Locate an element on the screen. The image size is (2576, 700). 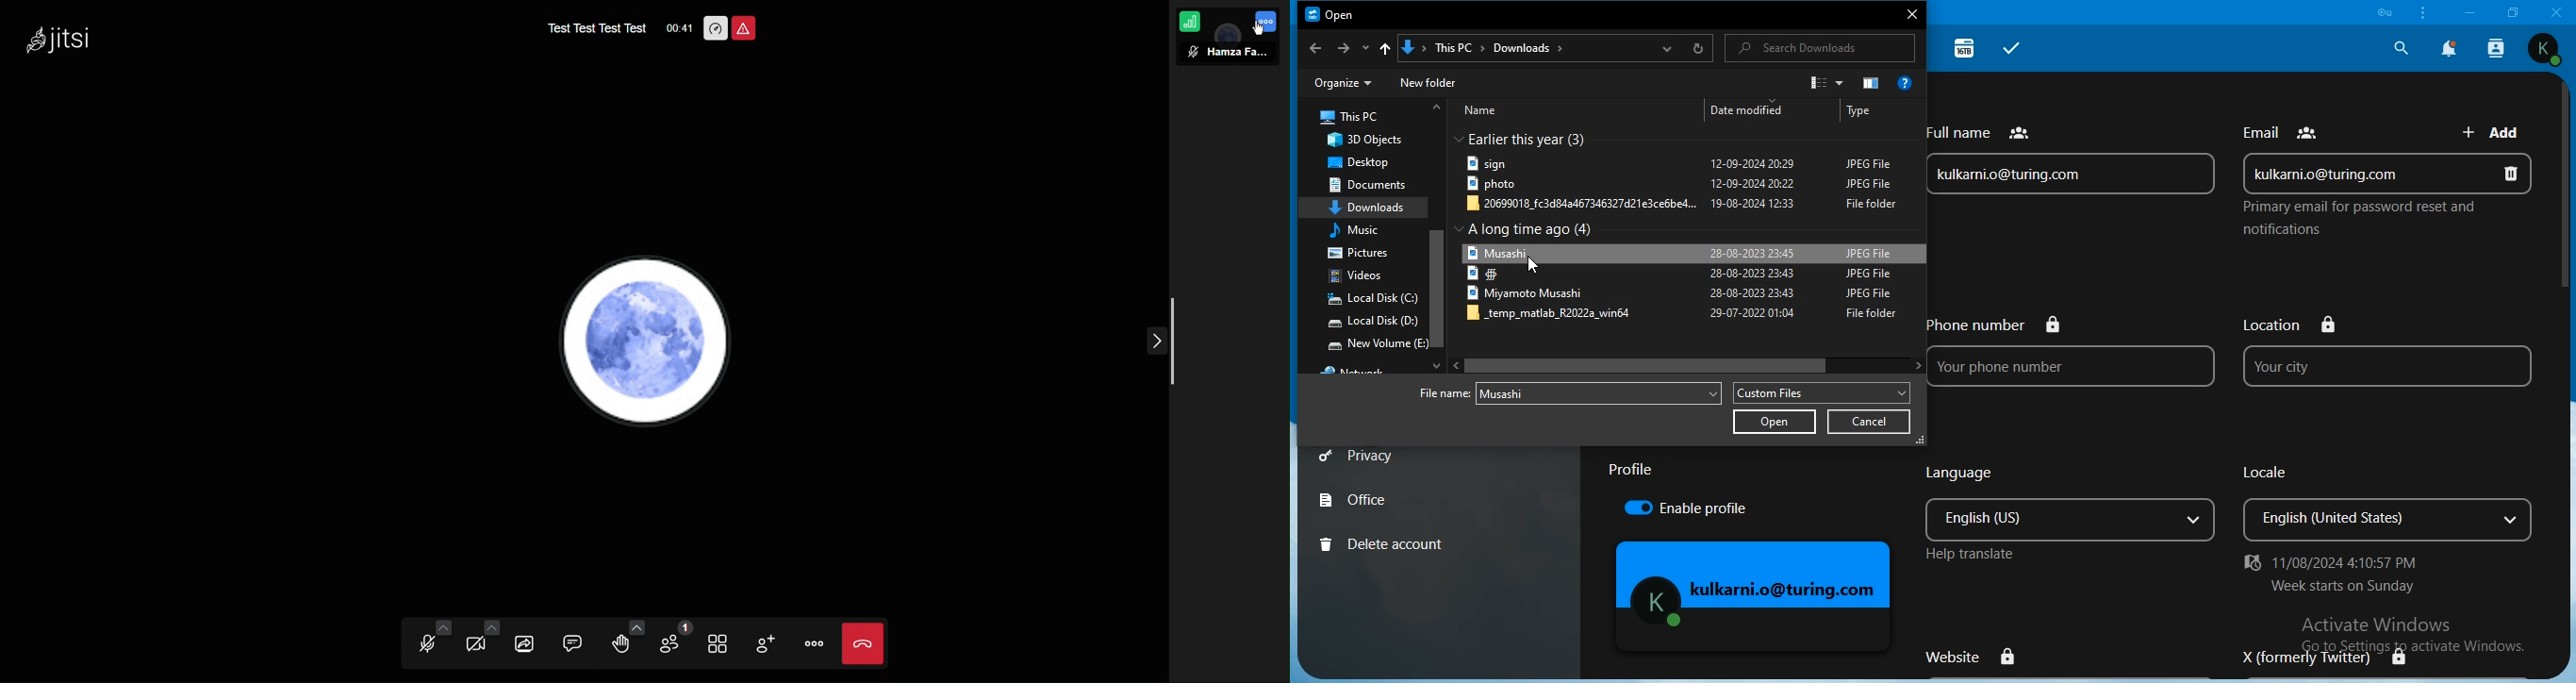
16TB is located at coordinates (1966, 47).